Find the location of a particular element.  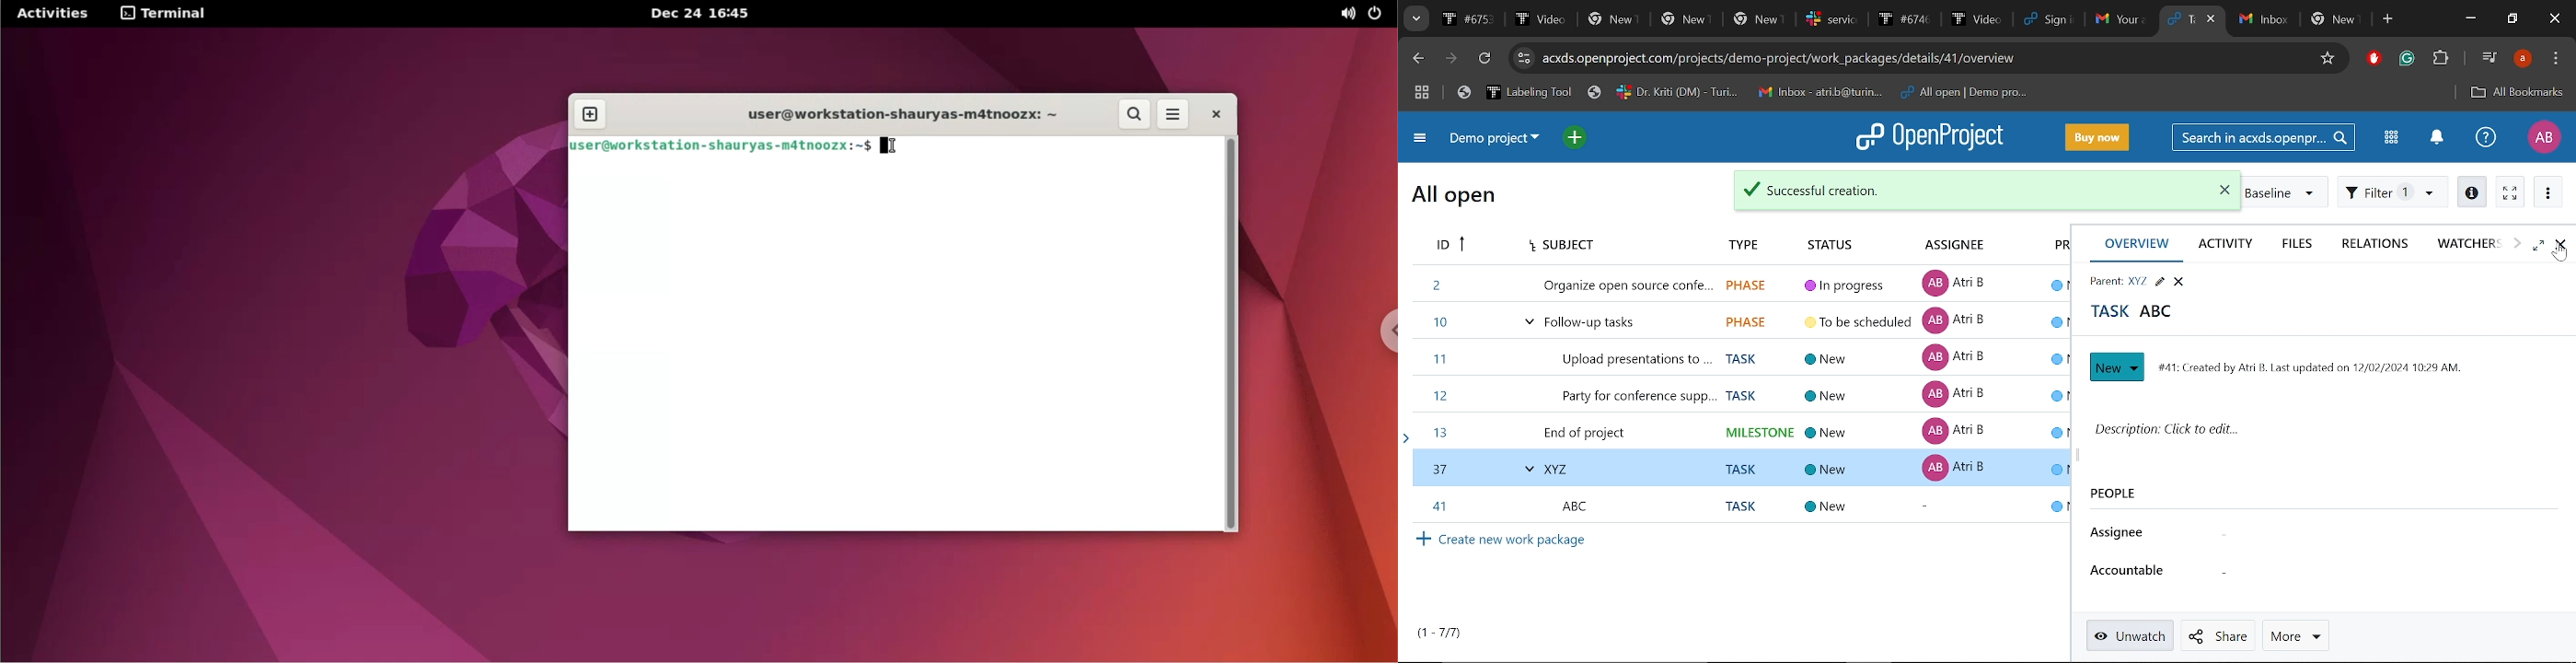

Watcher is located at coordinates (2464, 243).